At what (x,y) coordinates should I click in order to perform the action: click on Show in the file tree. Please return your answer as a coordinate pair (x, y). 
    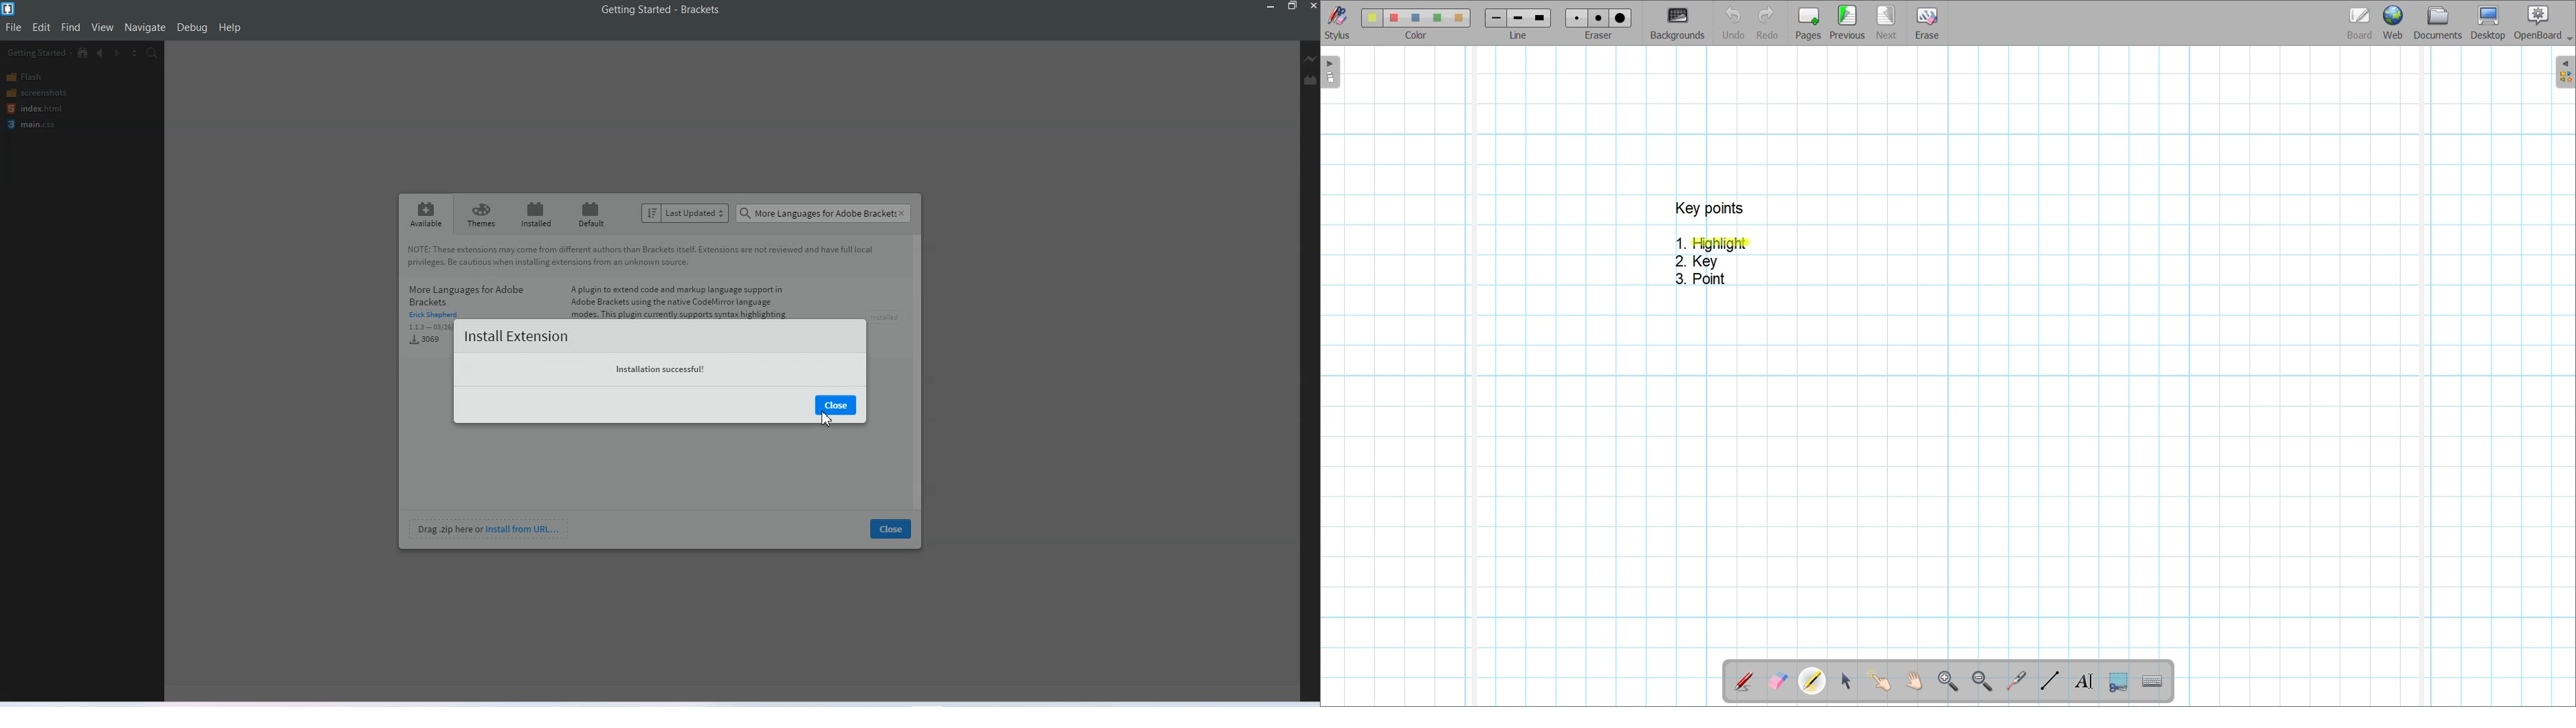
    Looking at the image, I should click on (84, 52).